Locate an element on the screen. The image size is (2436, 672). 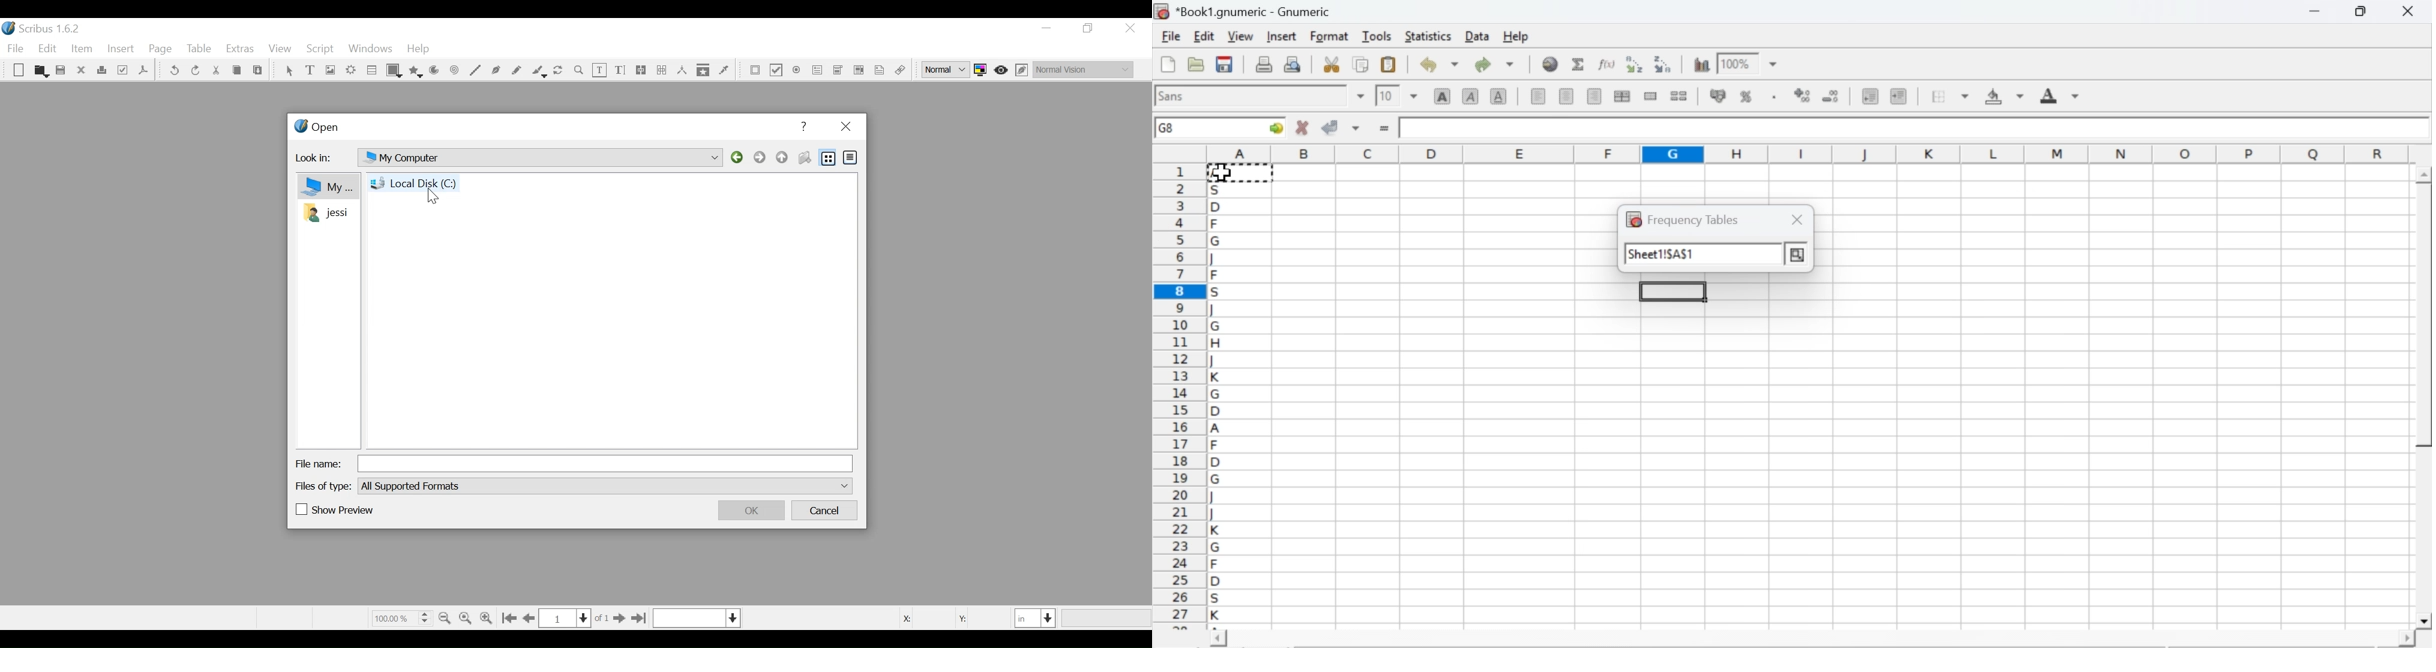
Spiral  is located at coordinates (453, 71).